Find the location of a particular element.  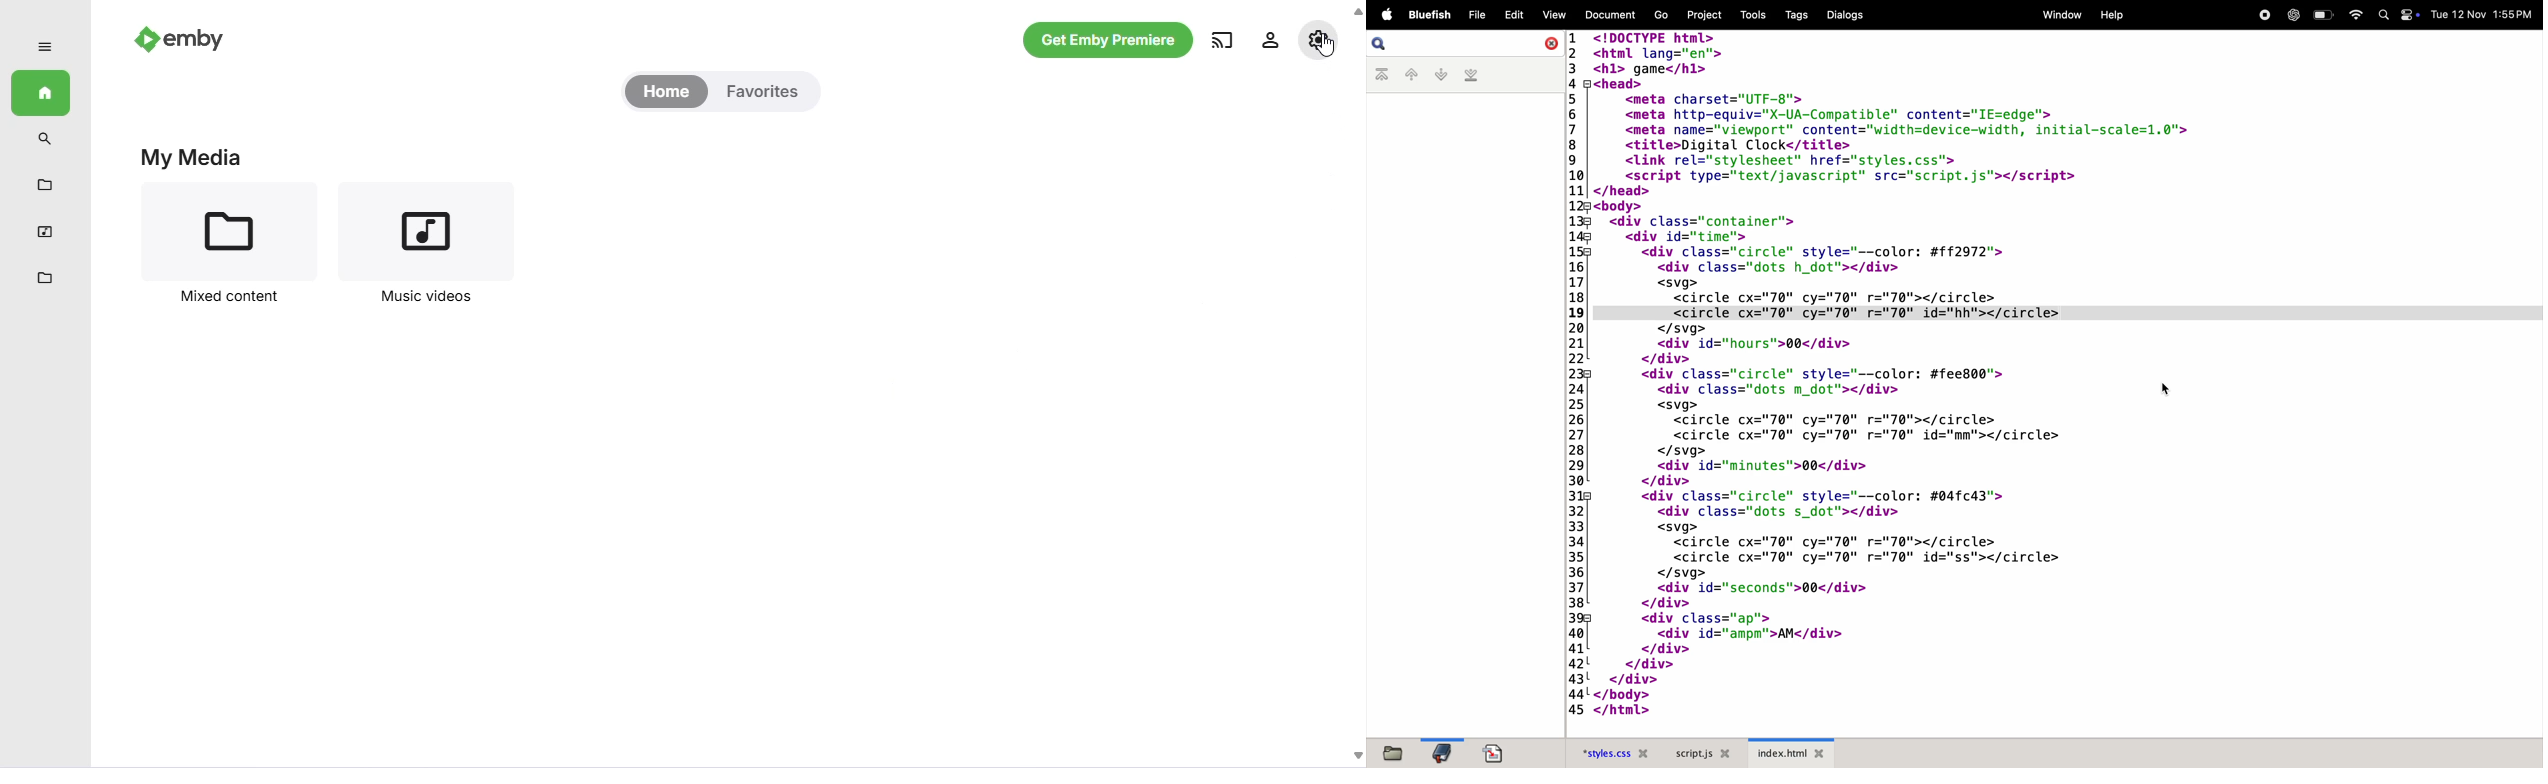

close is located at coordinates (1550, 43).